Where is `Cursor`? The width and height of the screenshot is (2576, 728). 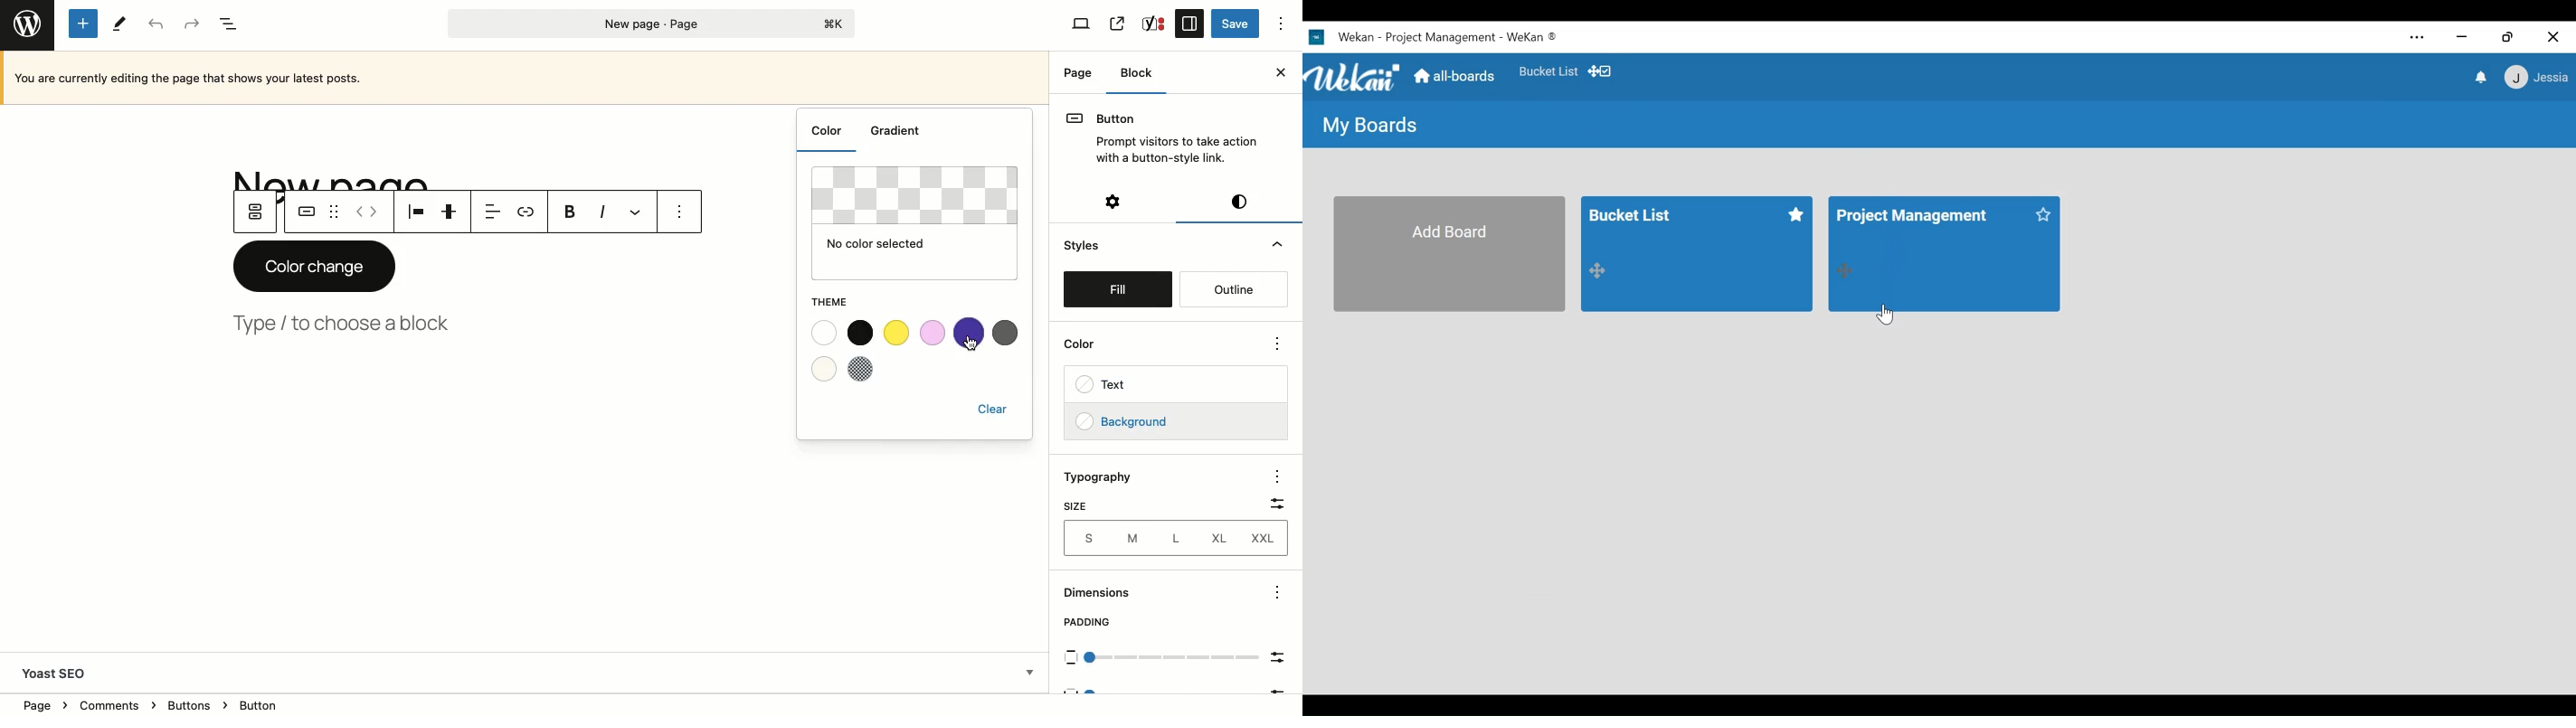
Cursor is located at coordinates (1887, 314).